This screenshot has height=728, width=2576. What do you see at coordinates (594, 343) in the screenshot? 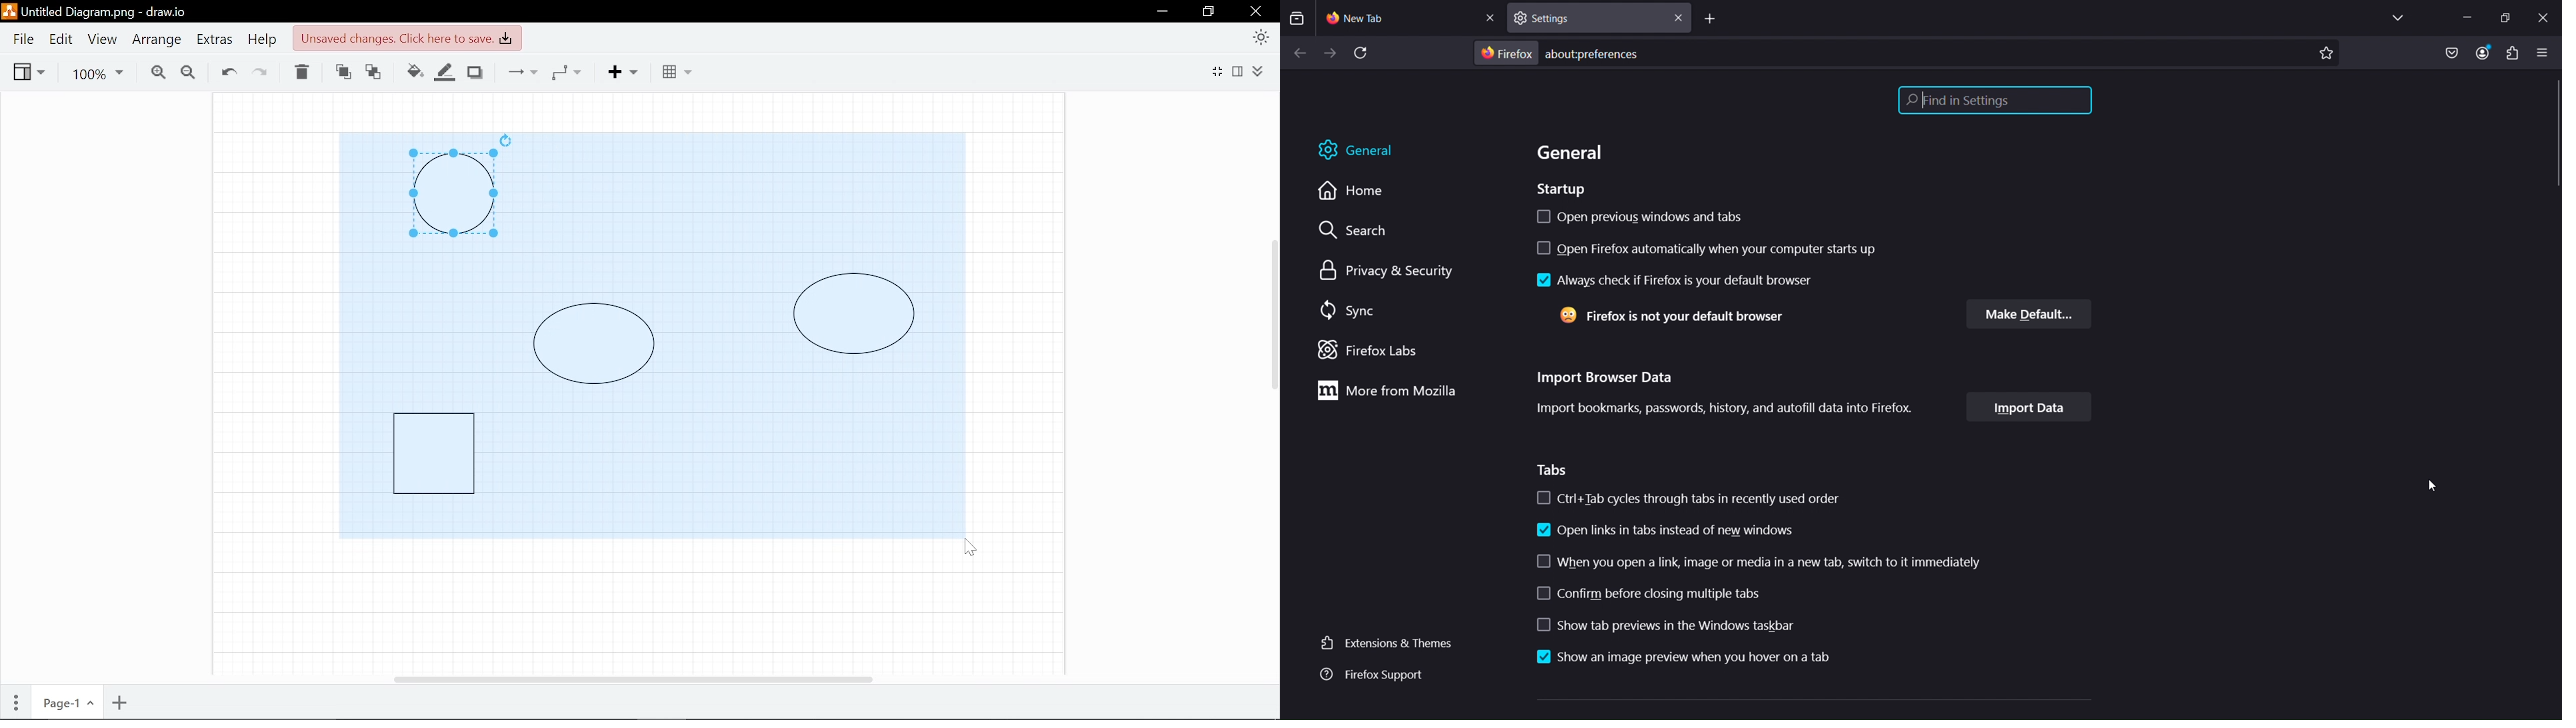
I see `Diagram` at bounding box center [594, 343].